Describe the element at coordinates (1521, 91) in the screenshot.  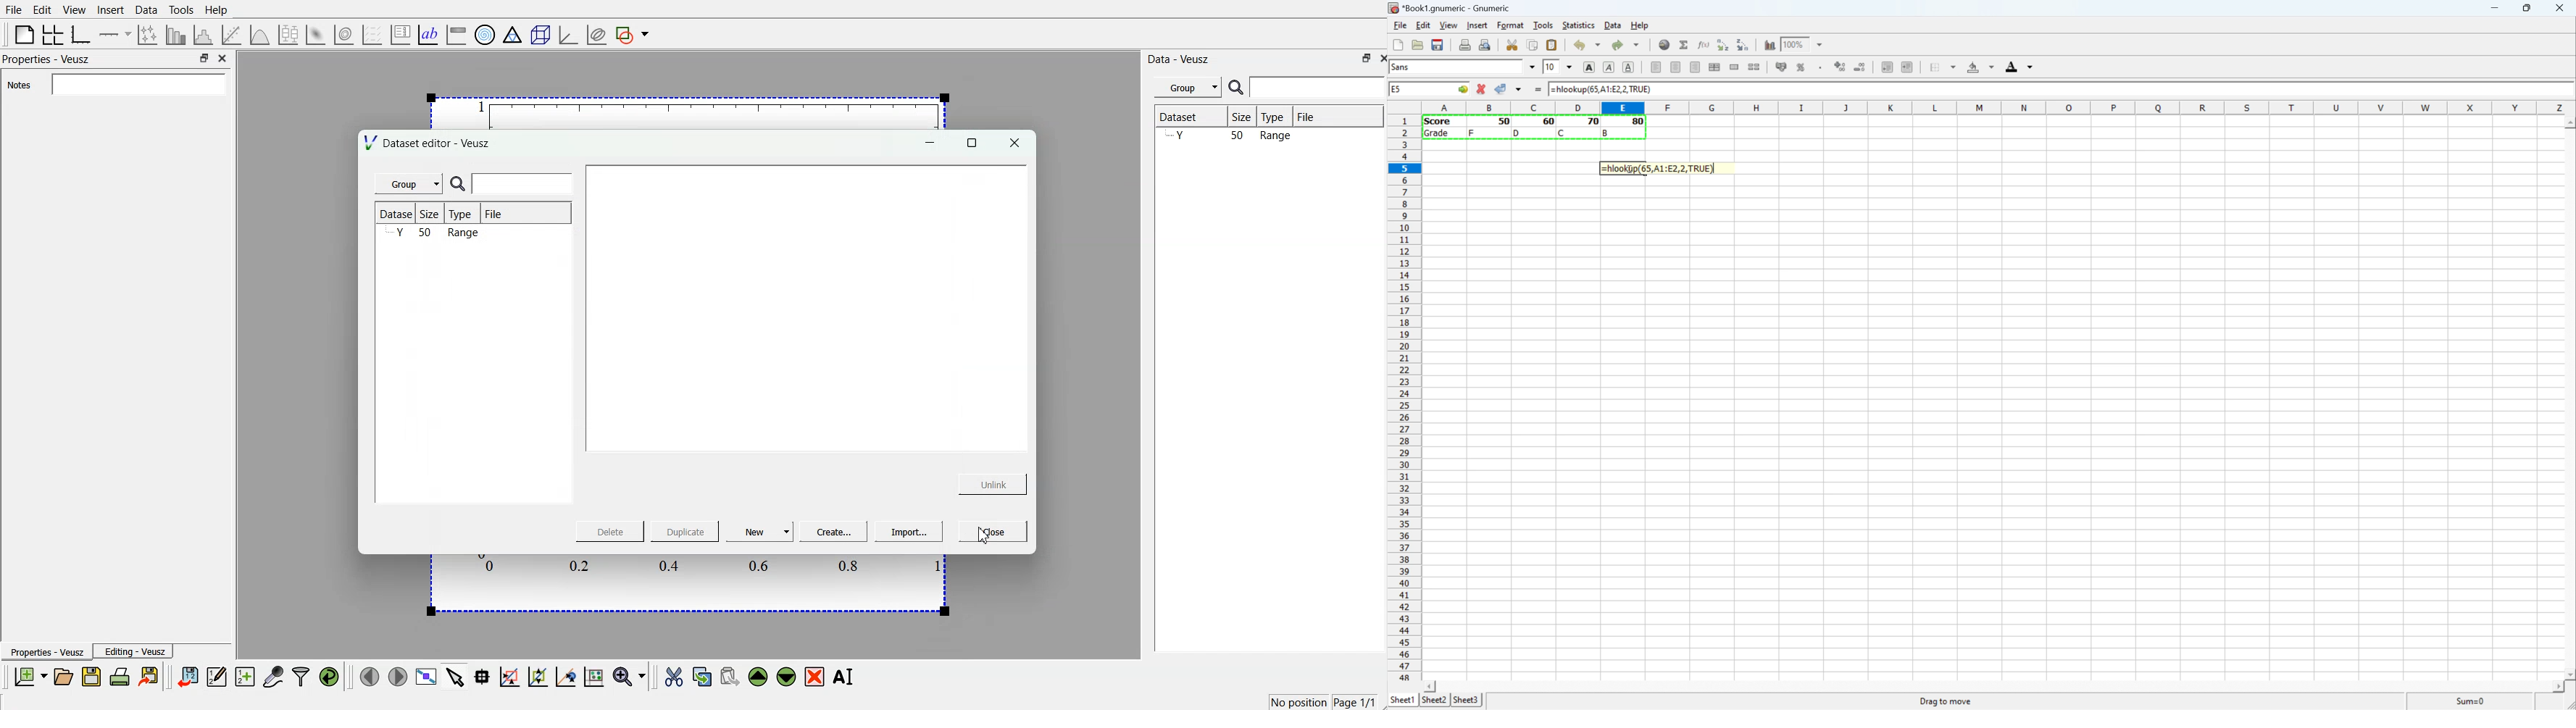
I see `Accept changes in multiple cells` at that location.